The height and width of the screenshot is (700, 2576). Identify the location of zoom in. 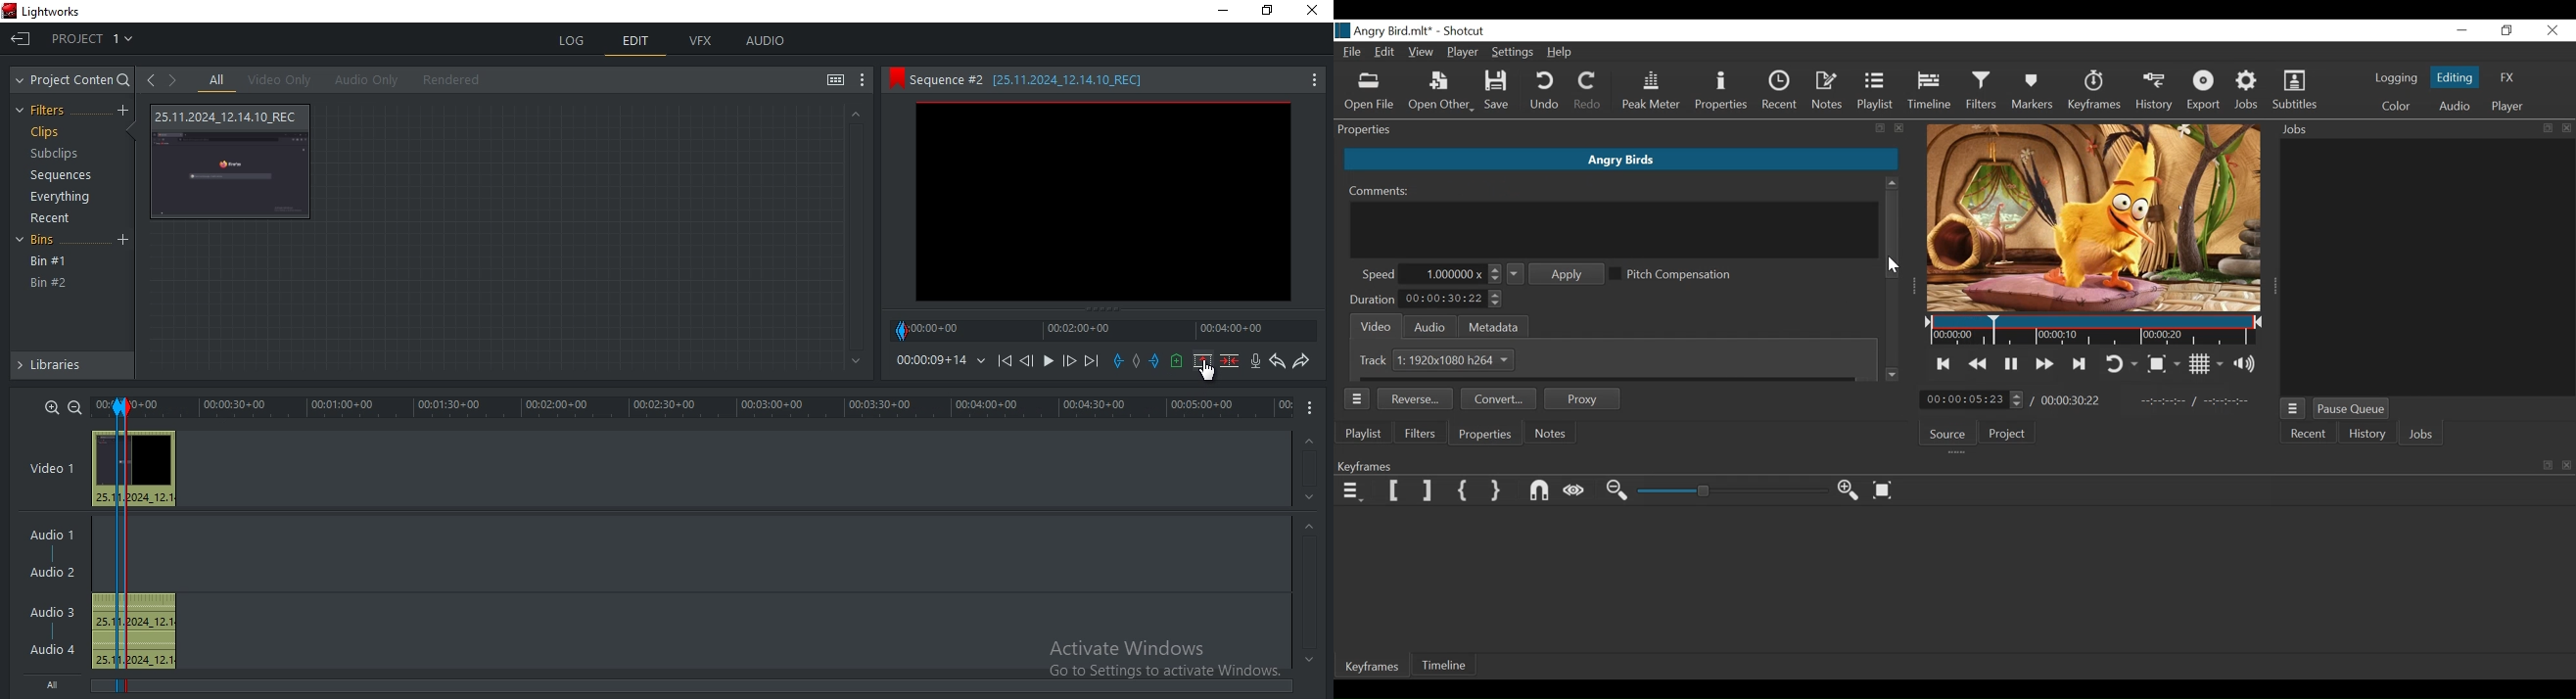
(53, 406).